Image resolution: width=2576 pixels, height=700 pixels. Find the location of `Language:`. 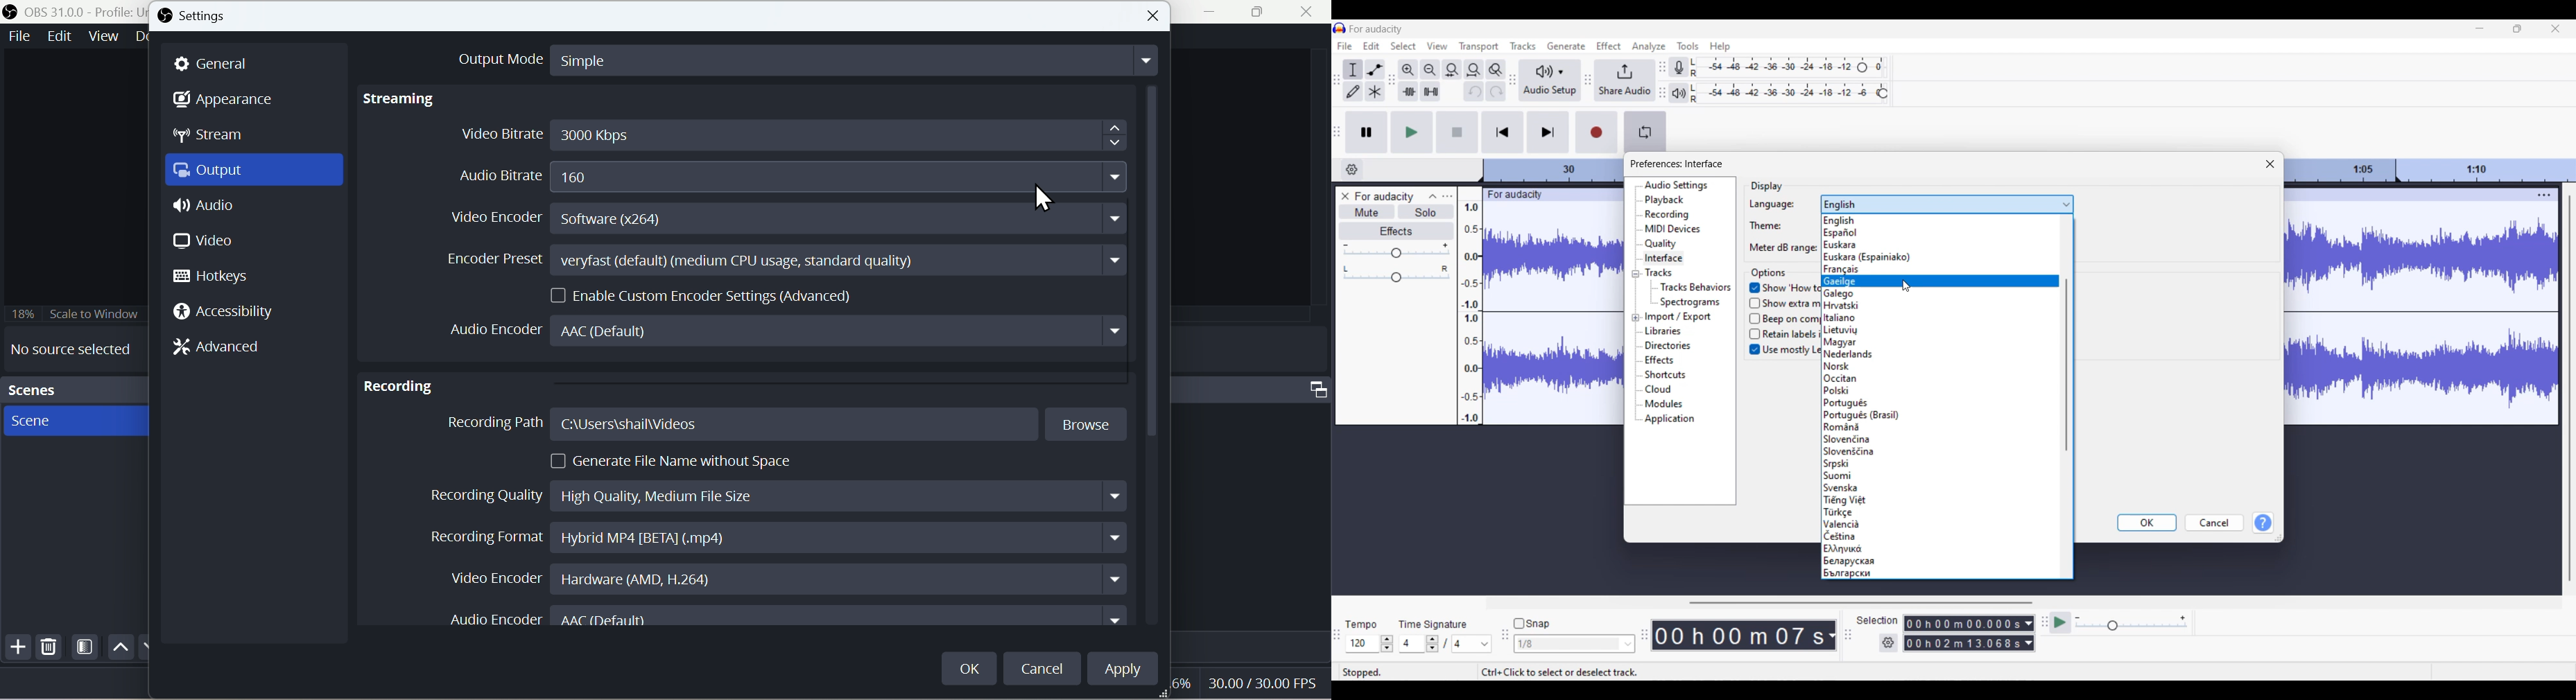

Language: is located at coordinates (1767, 205).